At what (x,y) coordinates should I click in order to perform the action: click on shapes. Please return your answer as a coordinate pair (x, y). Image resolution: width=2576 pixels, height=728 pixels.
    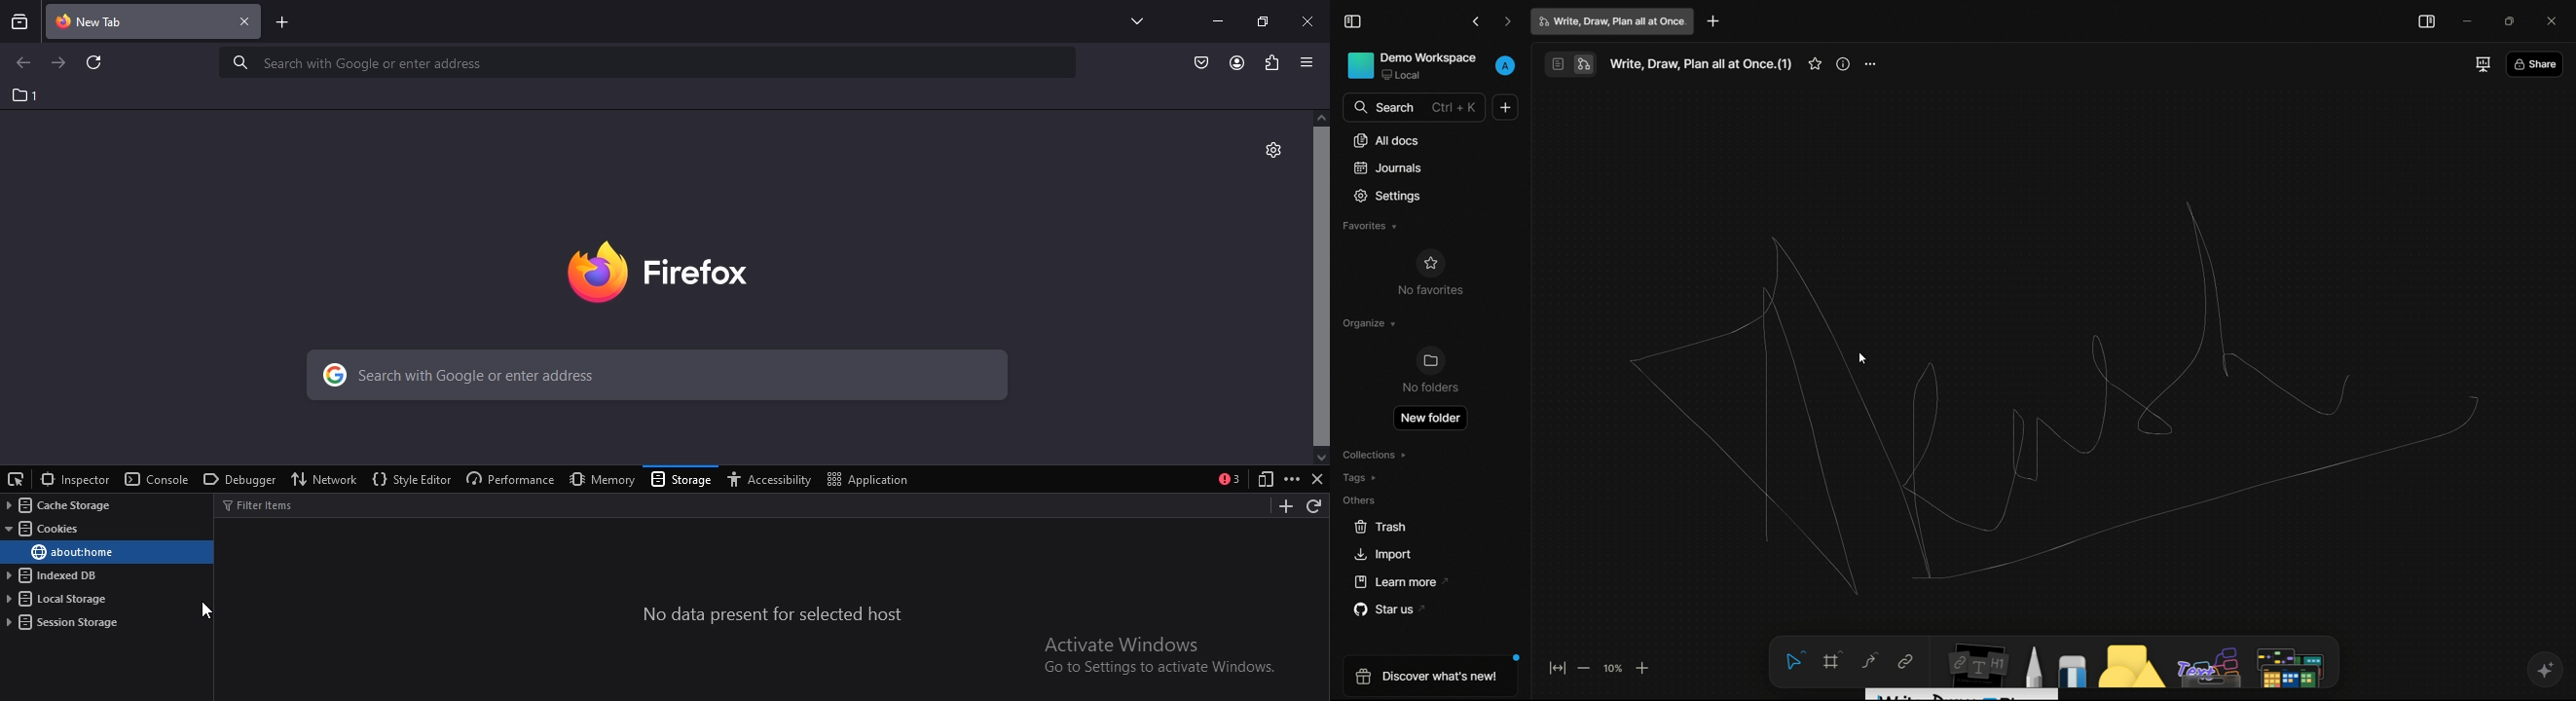
    Looking at the image, I should click on (2133, 664).